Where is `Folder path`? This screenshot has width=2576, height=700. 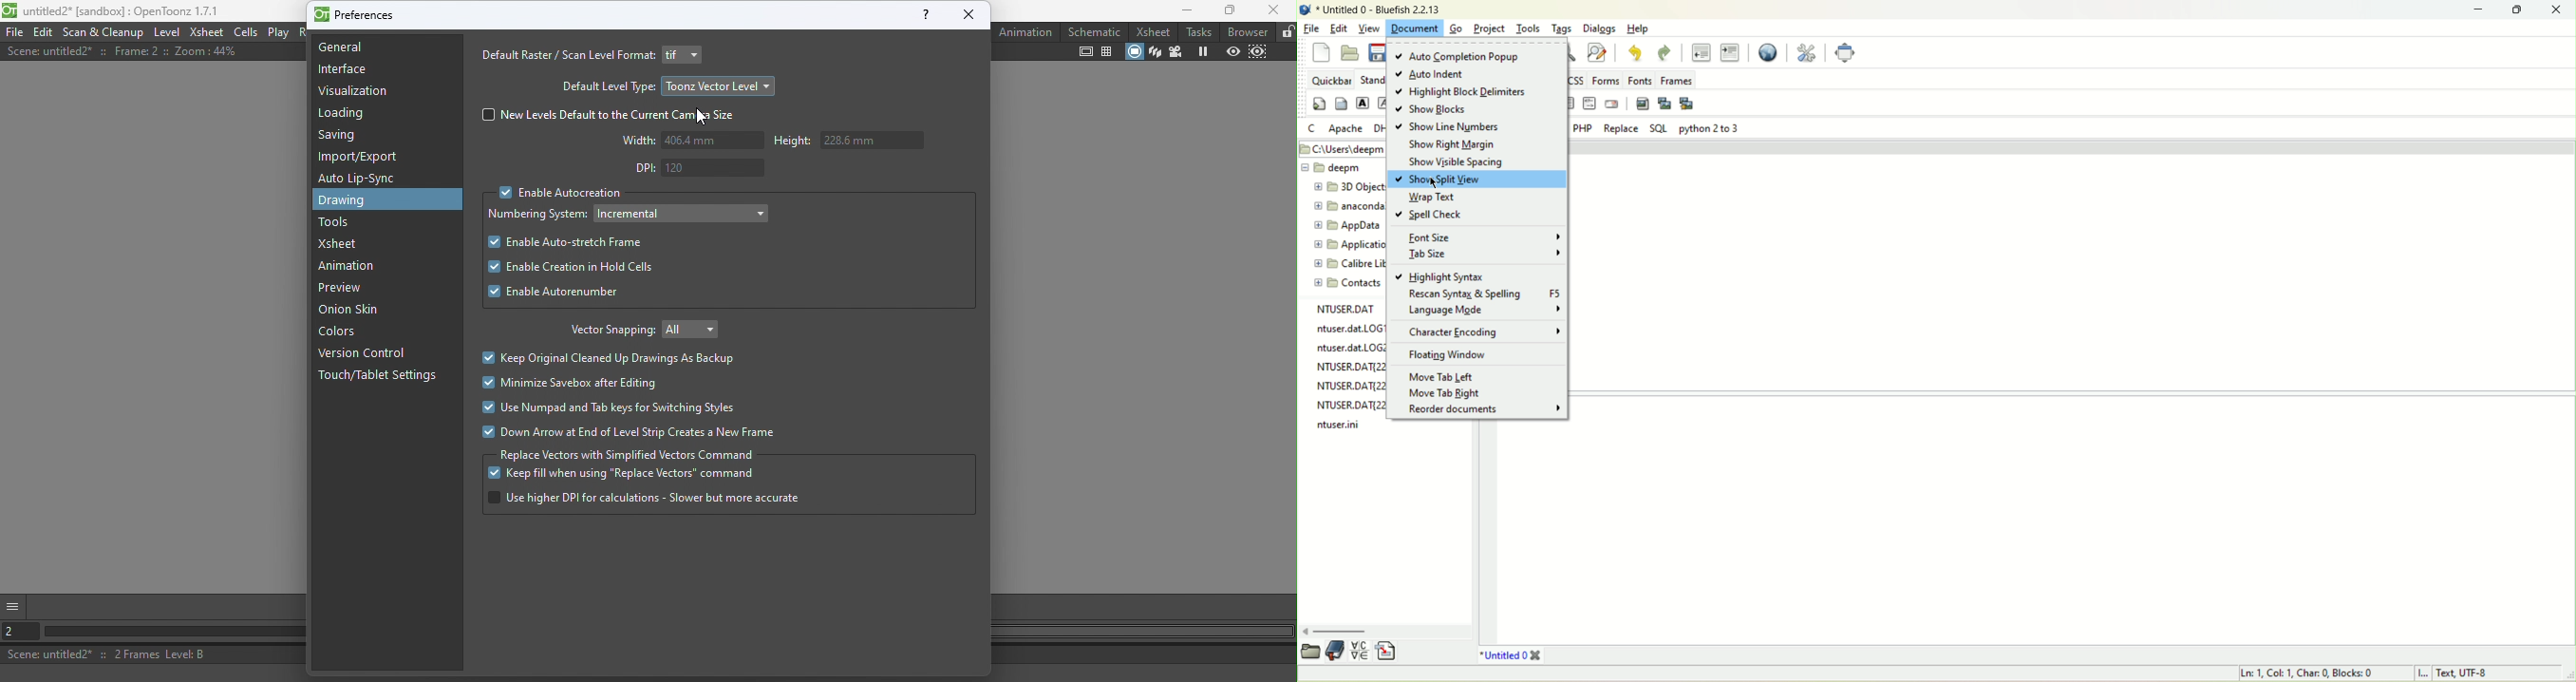 Folder path is located at coordinates (1343, 148).